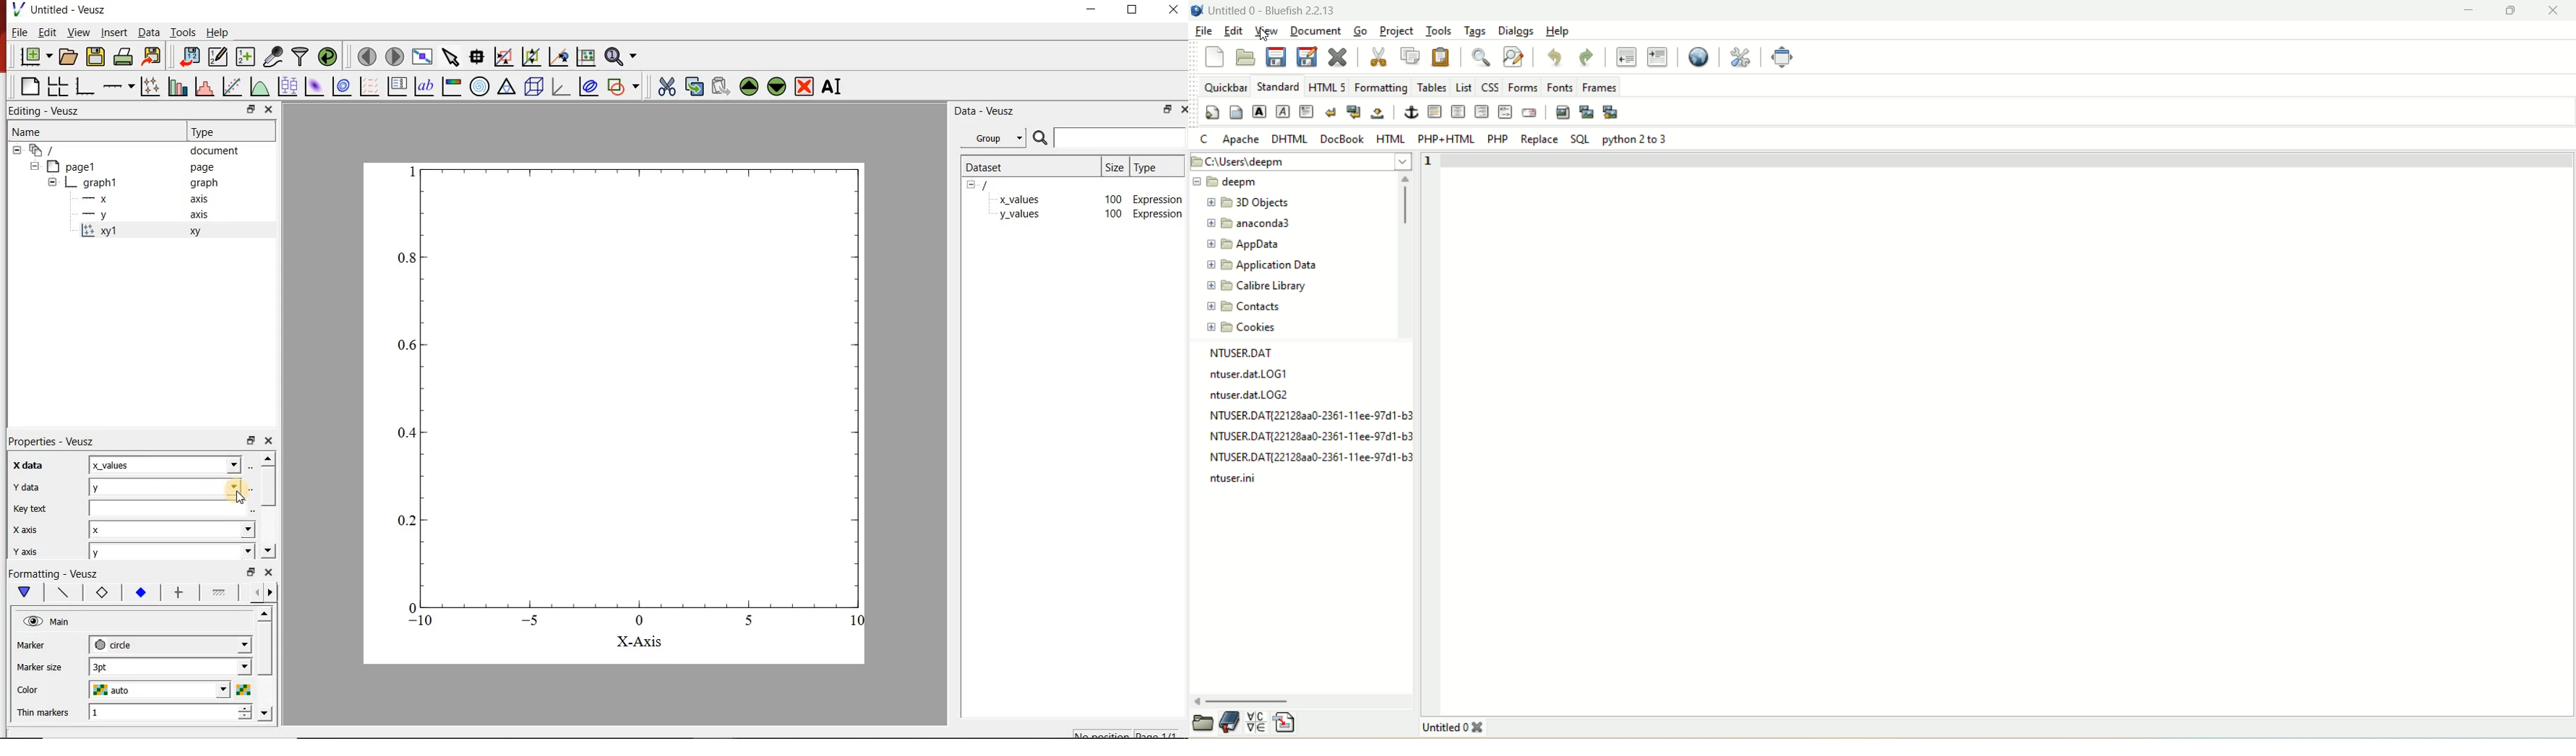 The image size is (2576, 756). What do you see at coordinates (1433, 85) in the screenshot?
I see `tables` at bounding box center [1433, 85].